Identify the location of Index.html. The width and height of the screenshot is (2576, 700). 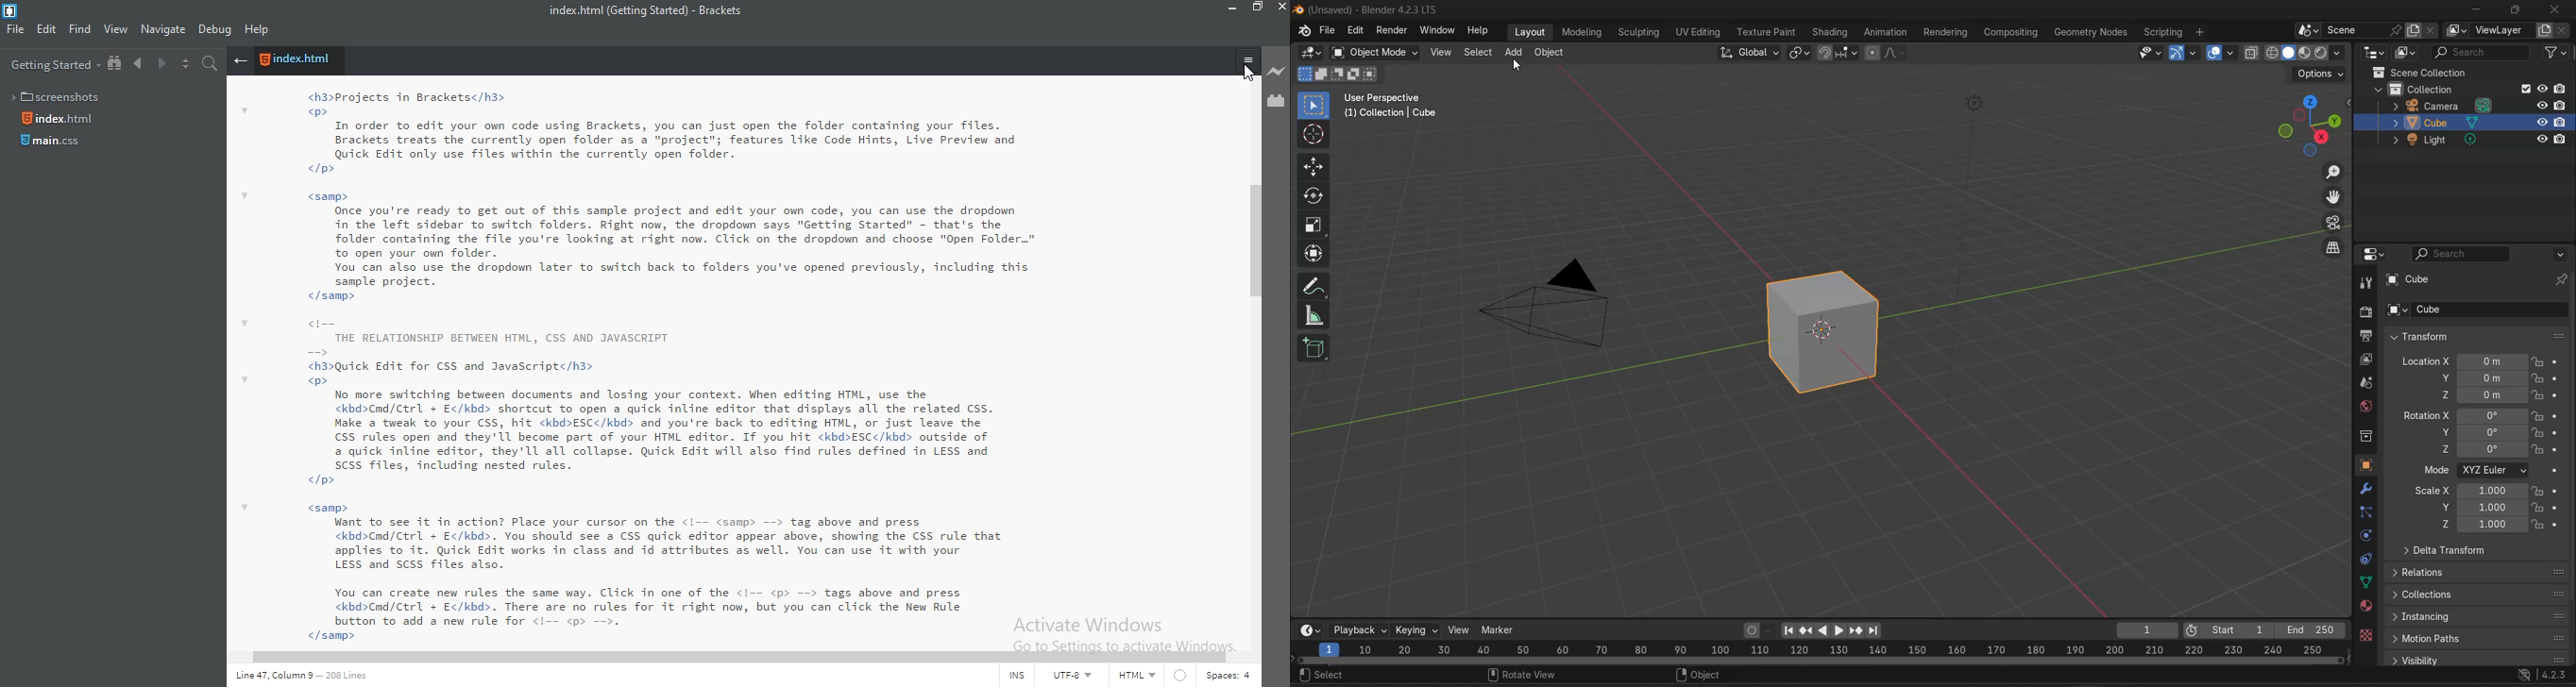
(298, 61).